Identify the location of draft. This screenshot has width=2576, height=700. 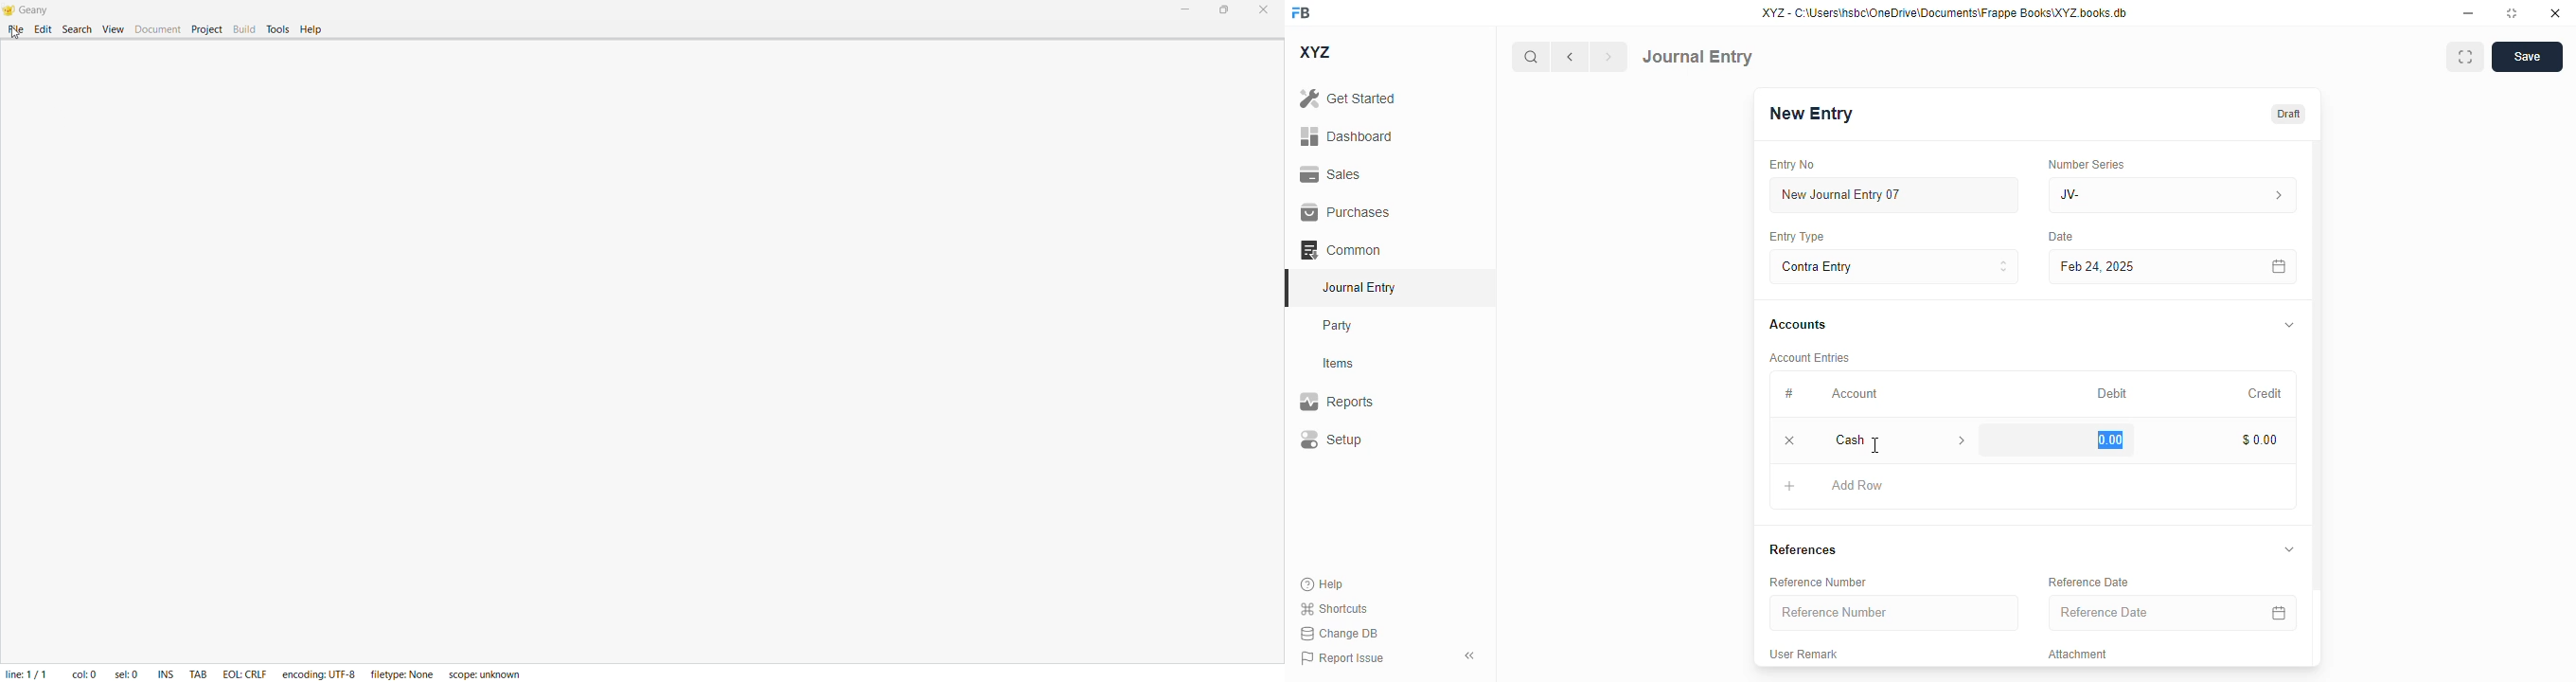
(2289, 113).